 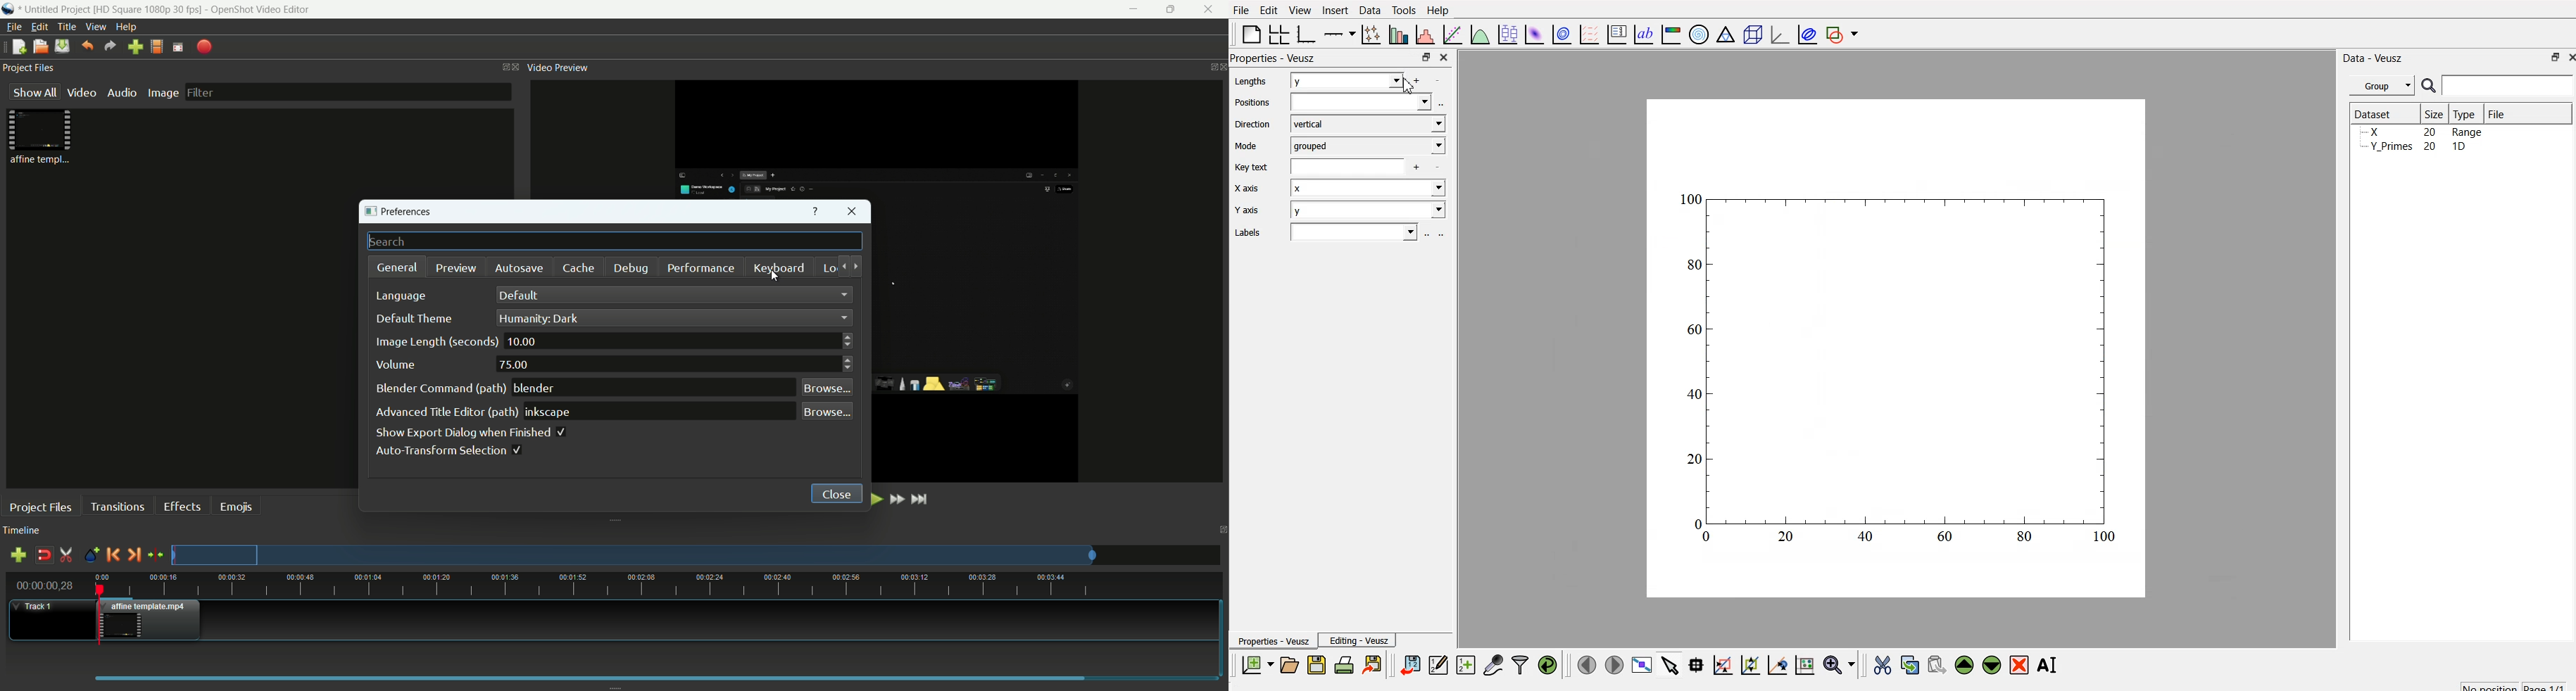 What do you see at coordinates (2568, 58) in the screenshot?
I see `close` at bounding box center [2568, 58].